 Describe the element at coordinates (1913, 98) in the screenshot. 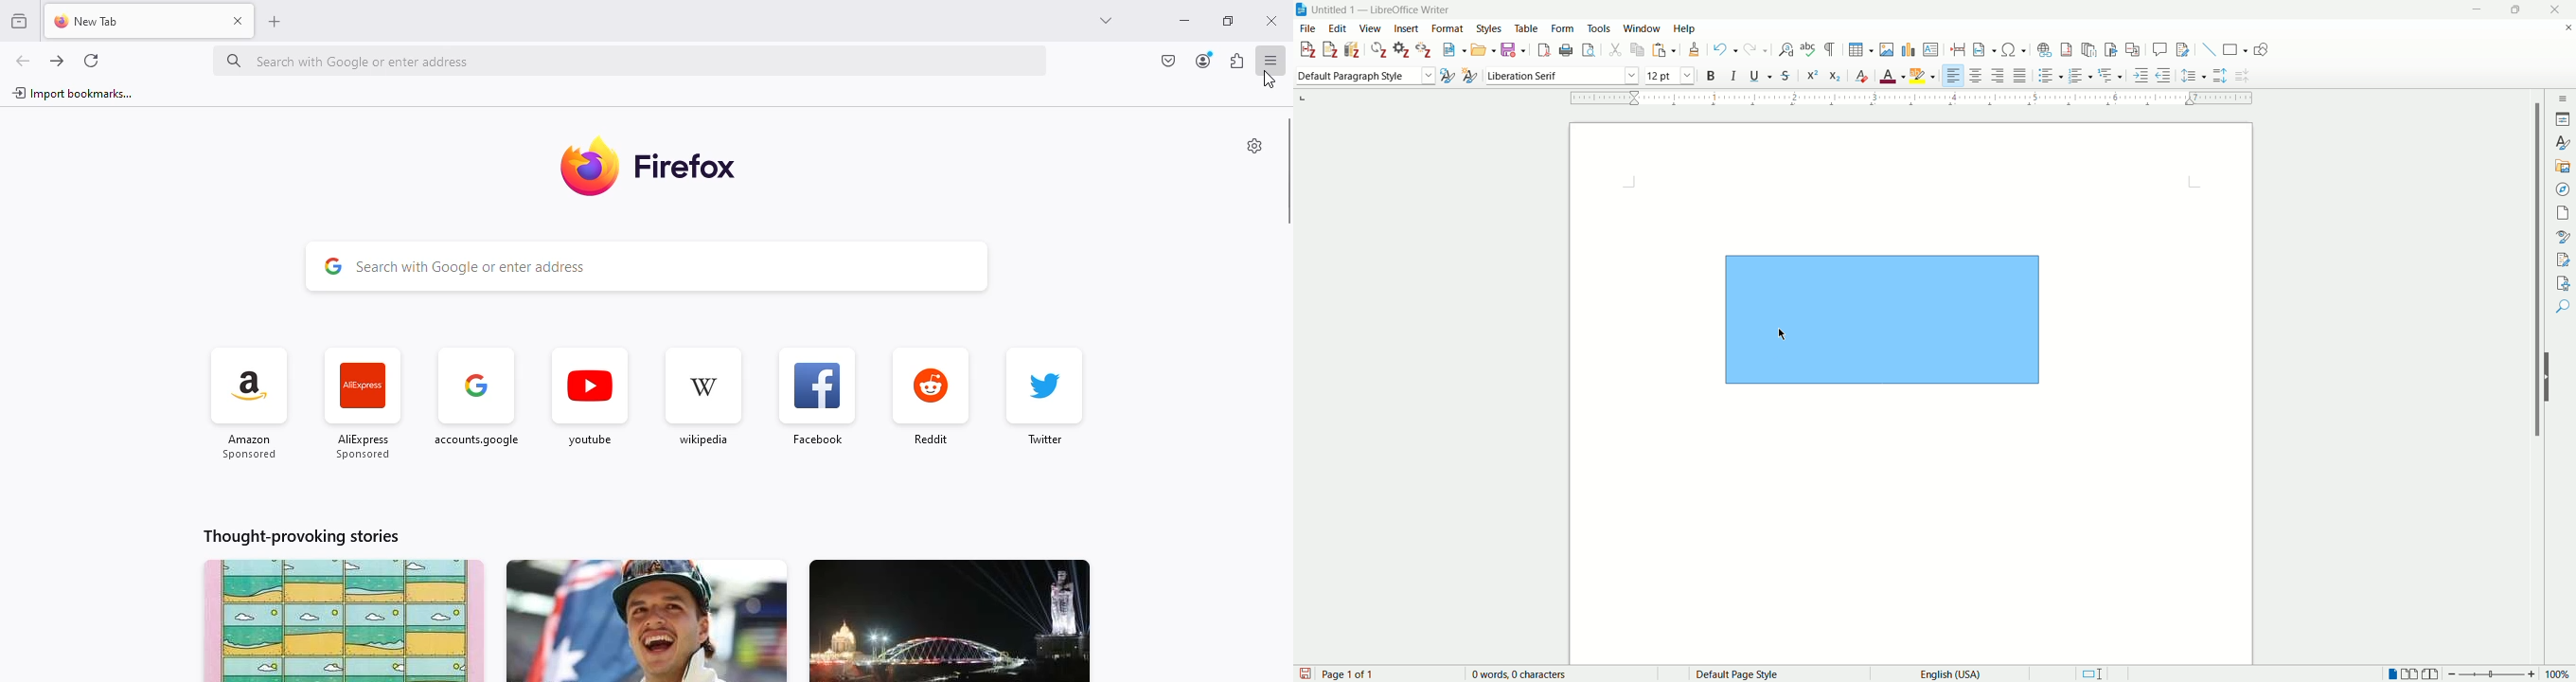

I see `ruler` at that location.